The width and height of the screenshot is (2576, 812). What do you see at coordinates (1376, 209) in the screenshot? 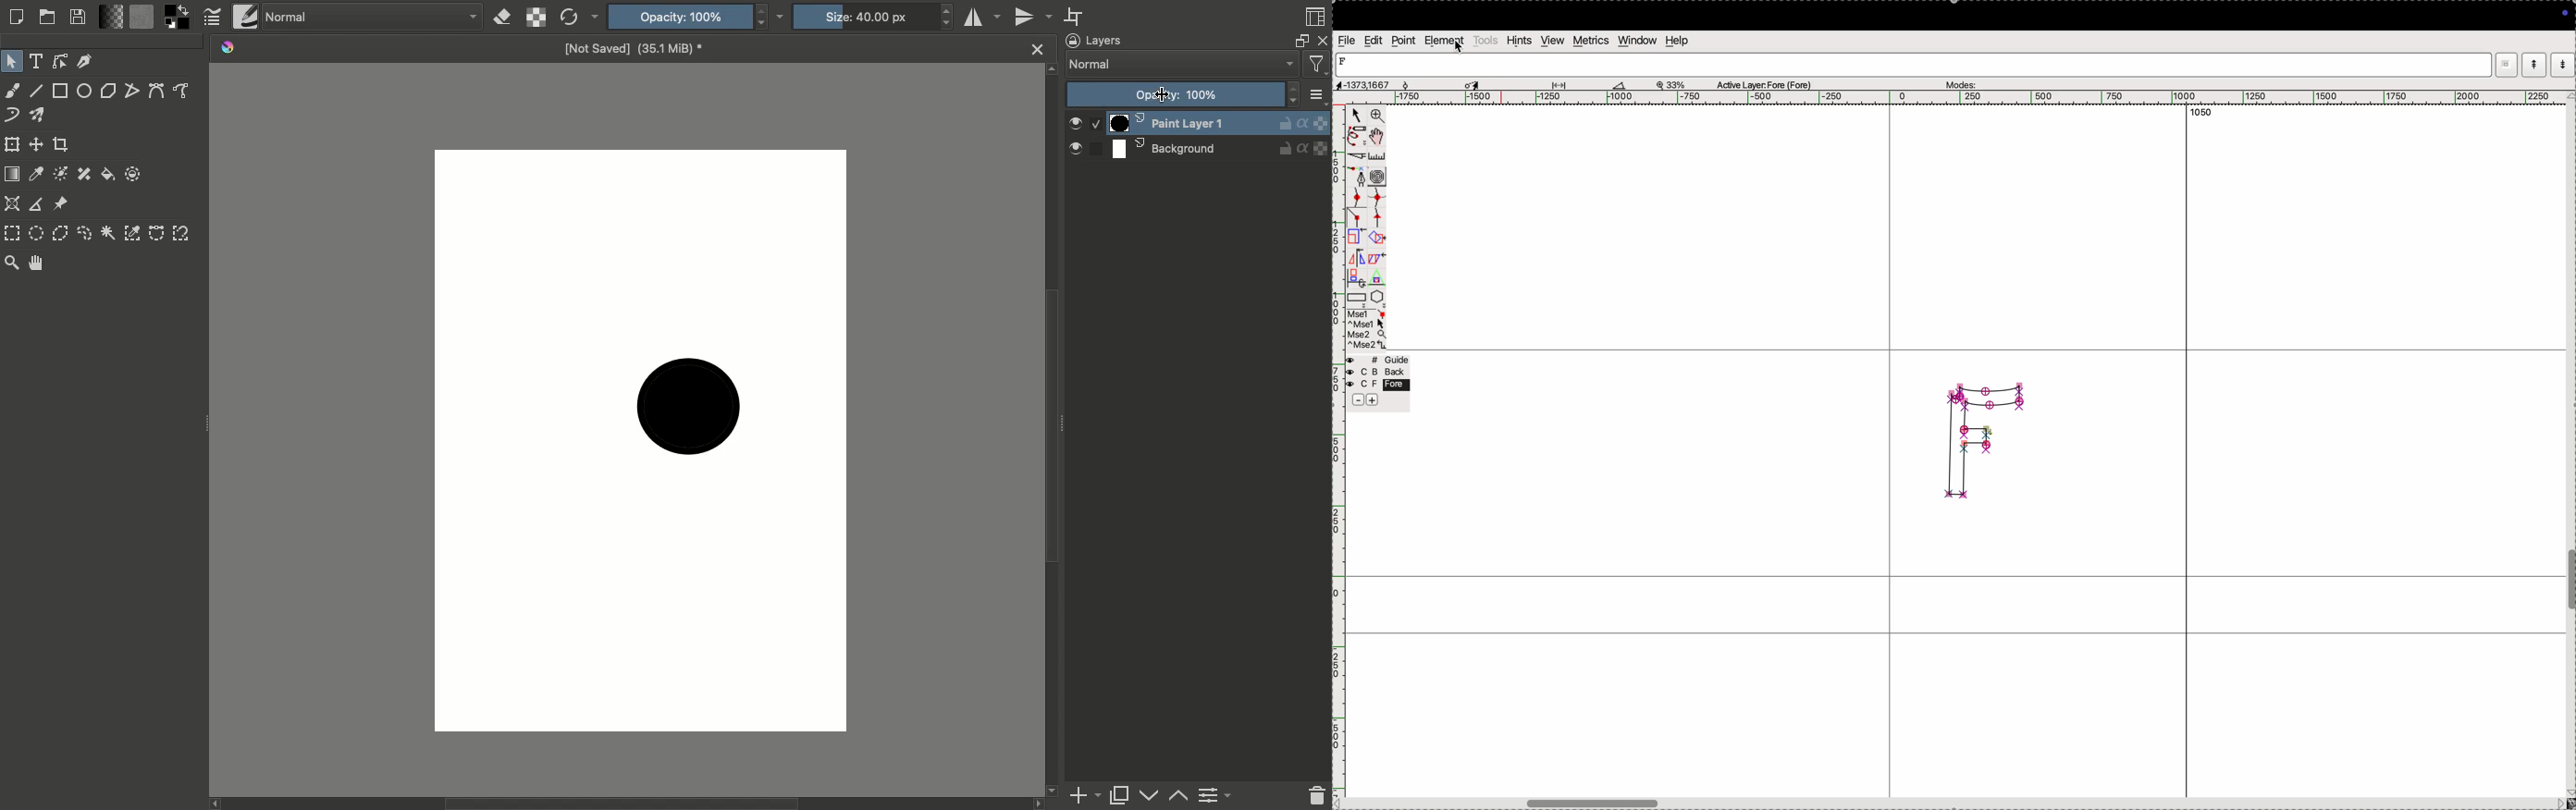
I see `spline` at bounding box center [1376, 209].